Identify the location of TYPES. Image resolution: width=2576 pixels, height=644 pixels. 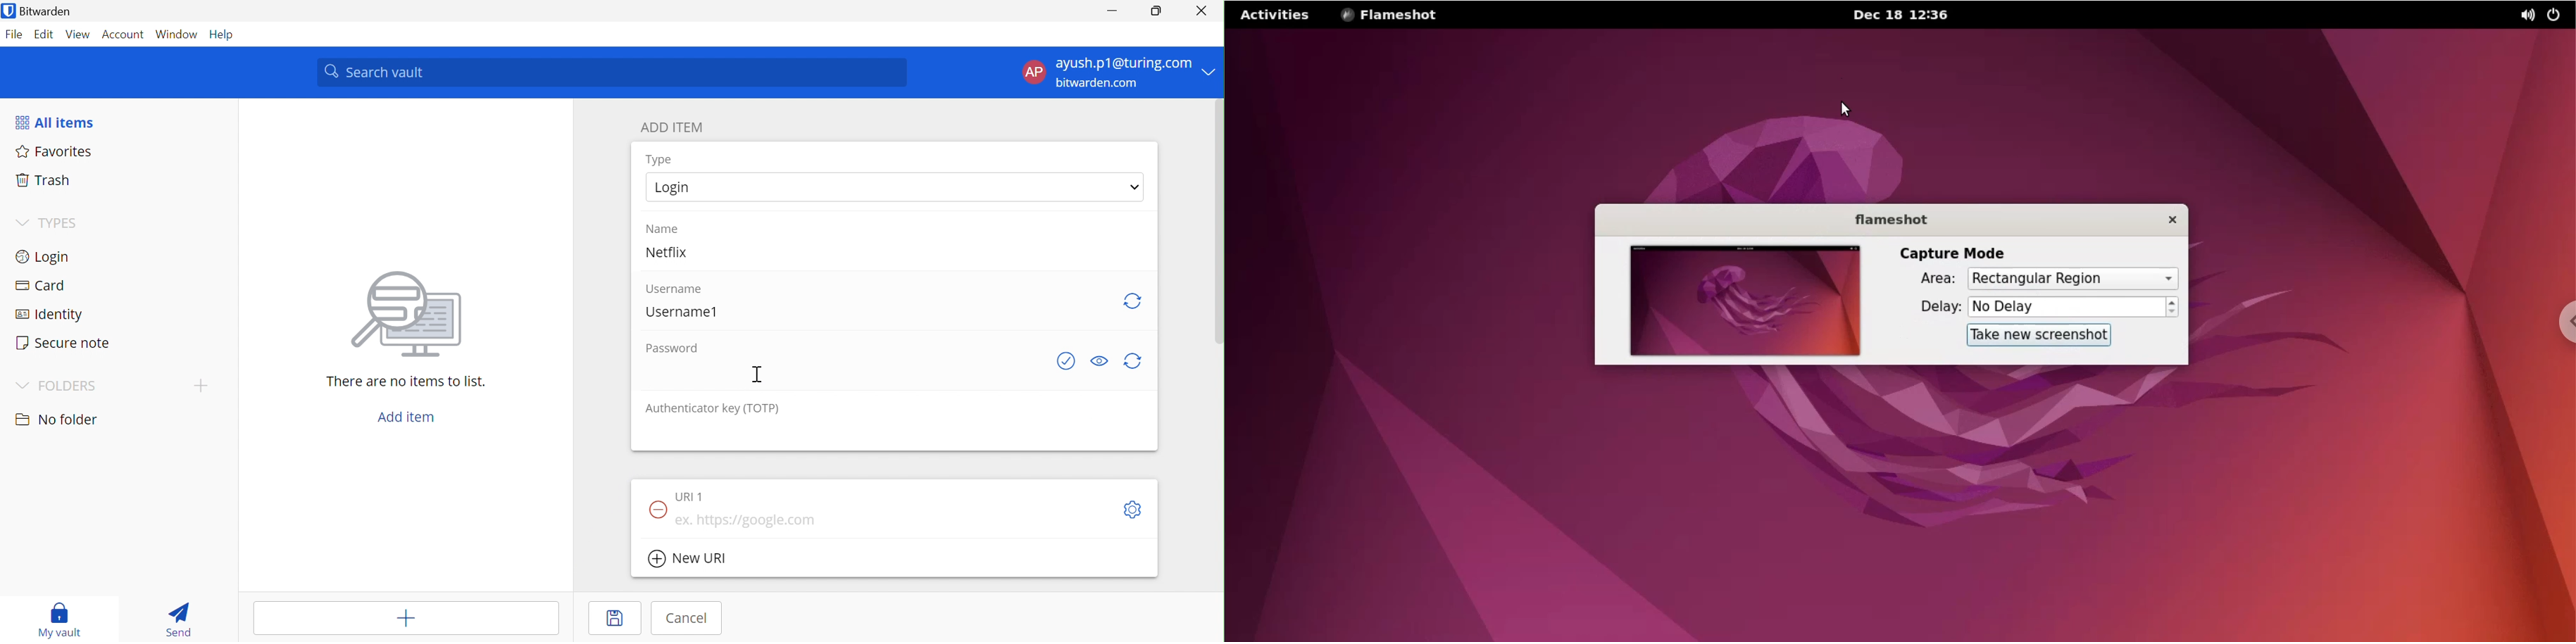
(49, 223).